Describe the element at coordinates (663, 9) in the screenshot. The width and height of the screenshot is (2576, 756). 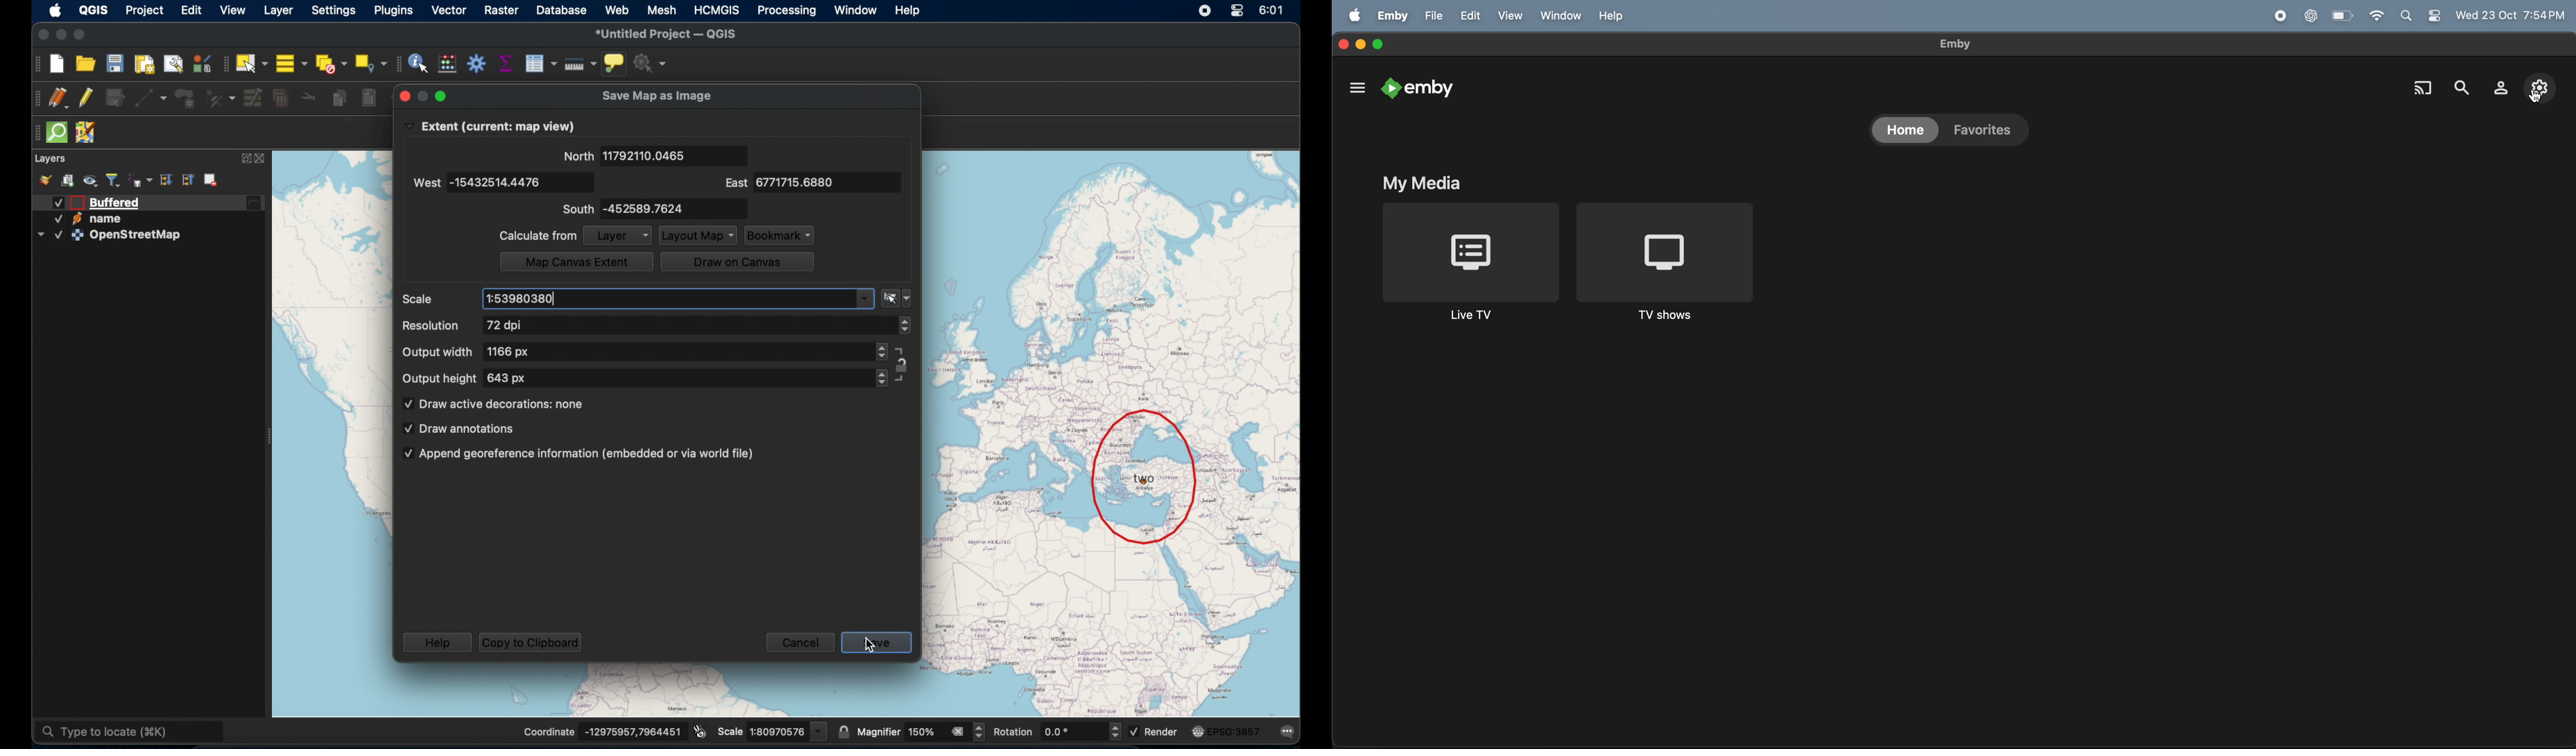
I see `mesh` at that location.